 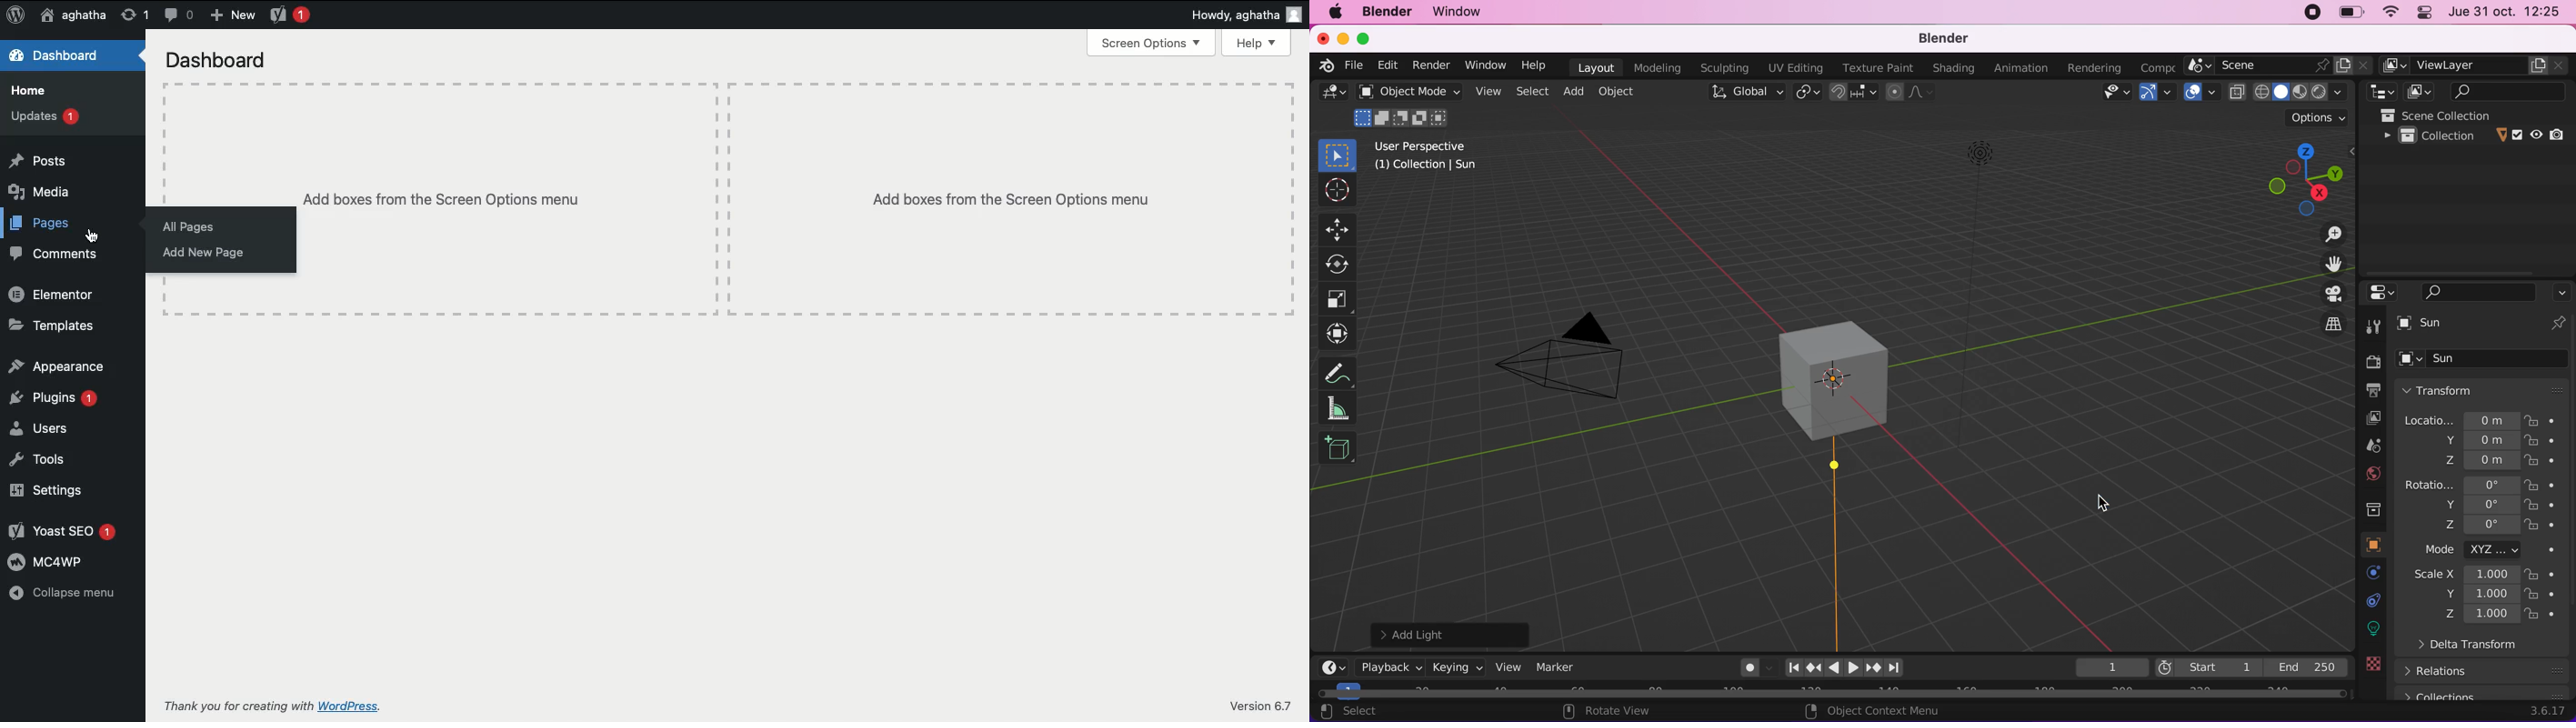 I want to click on lock, so click(x=2549, y=485).